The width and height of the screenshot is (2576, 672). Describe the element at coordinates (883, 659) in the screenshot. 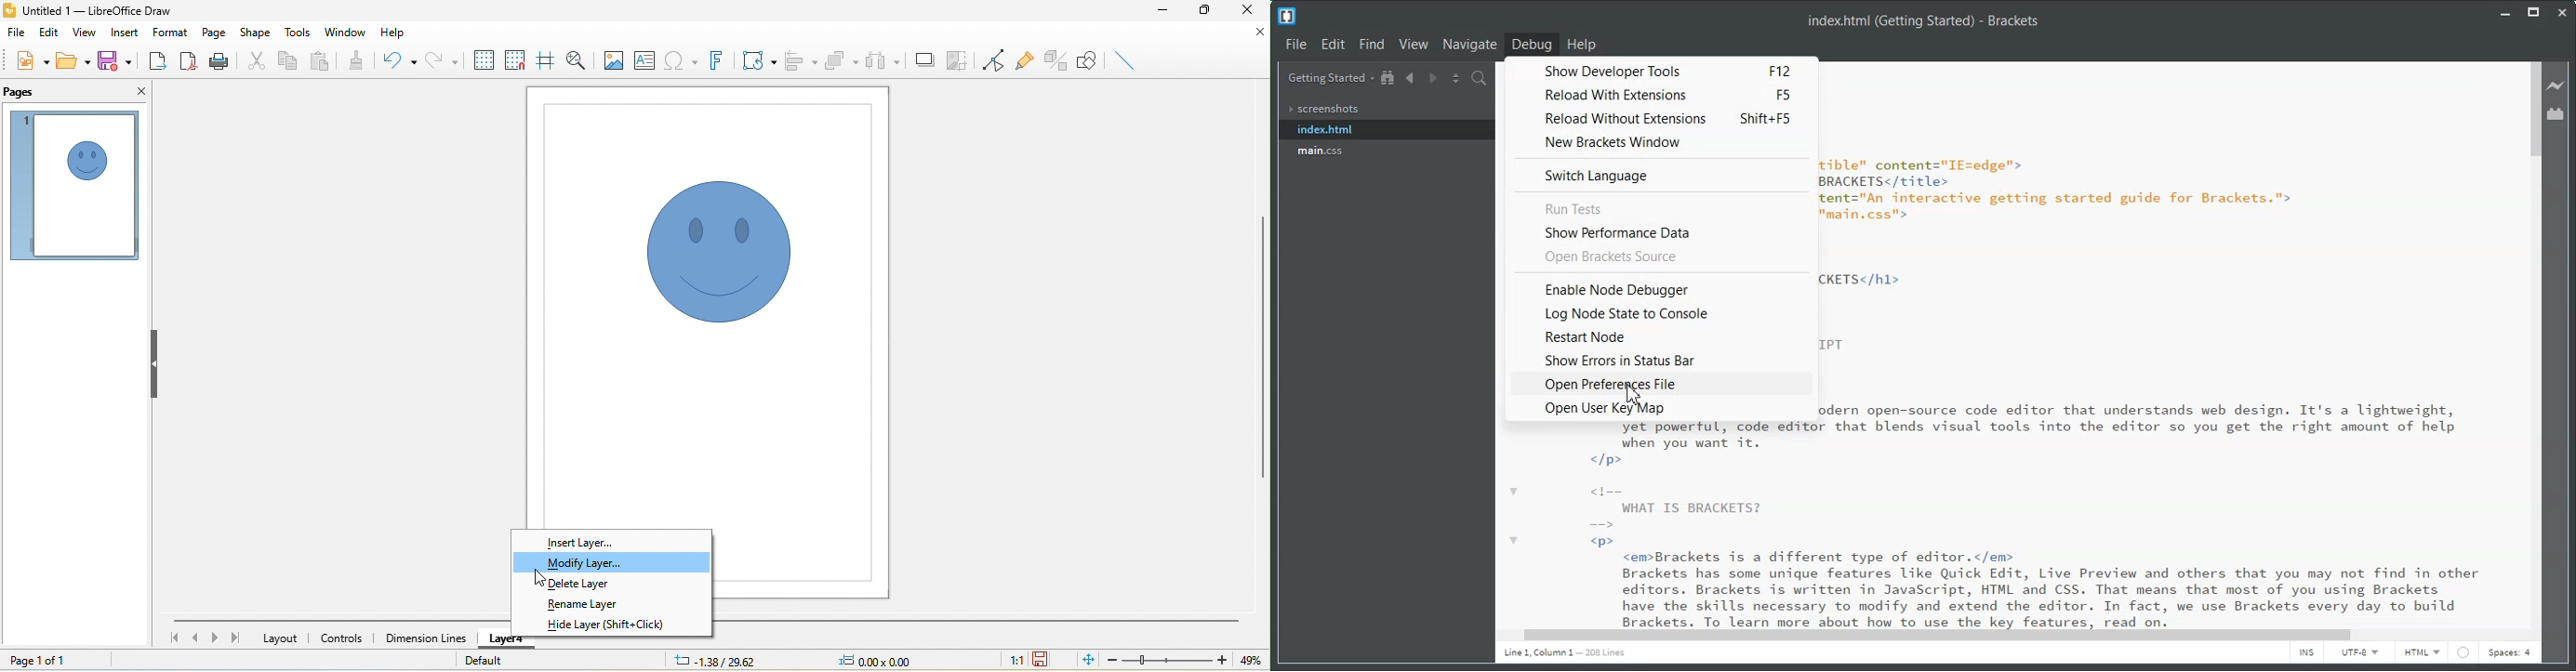

I see `0.00x0.00` at that location.